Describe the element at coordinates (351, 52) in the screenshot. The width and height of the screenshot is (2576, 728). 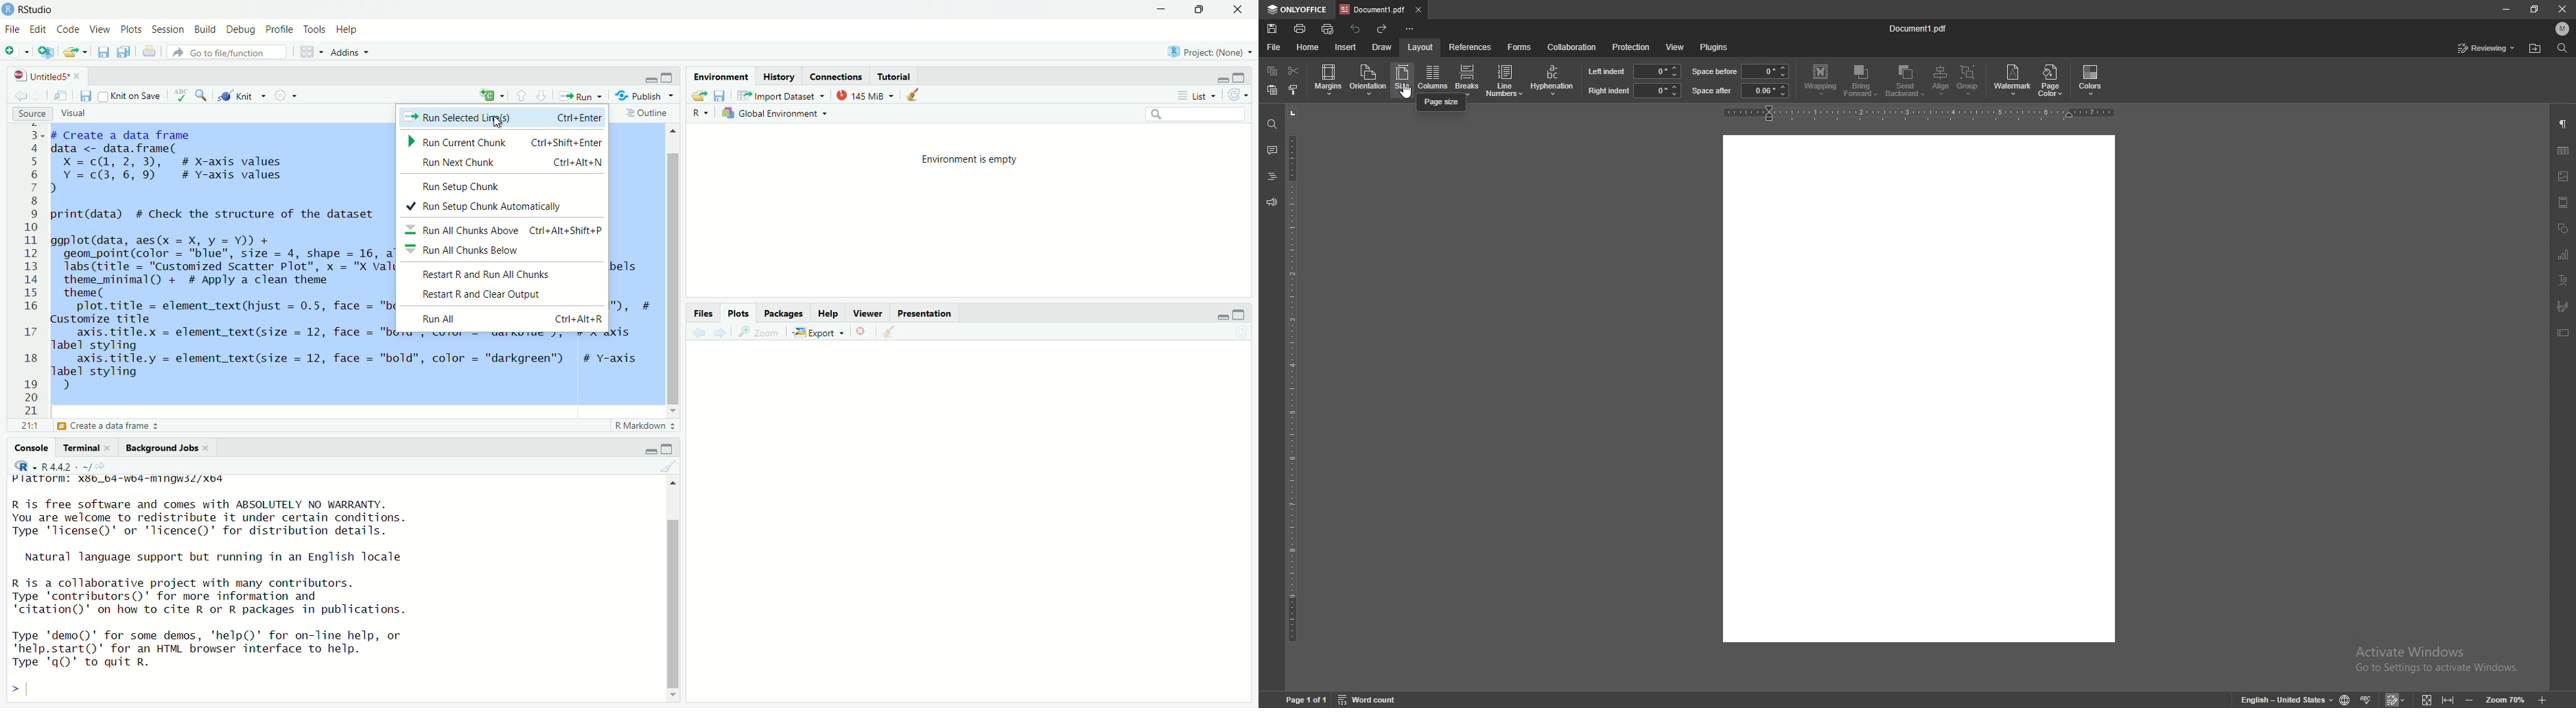
I see `Addins` at that location.